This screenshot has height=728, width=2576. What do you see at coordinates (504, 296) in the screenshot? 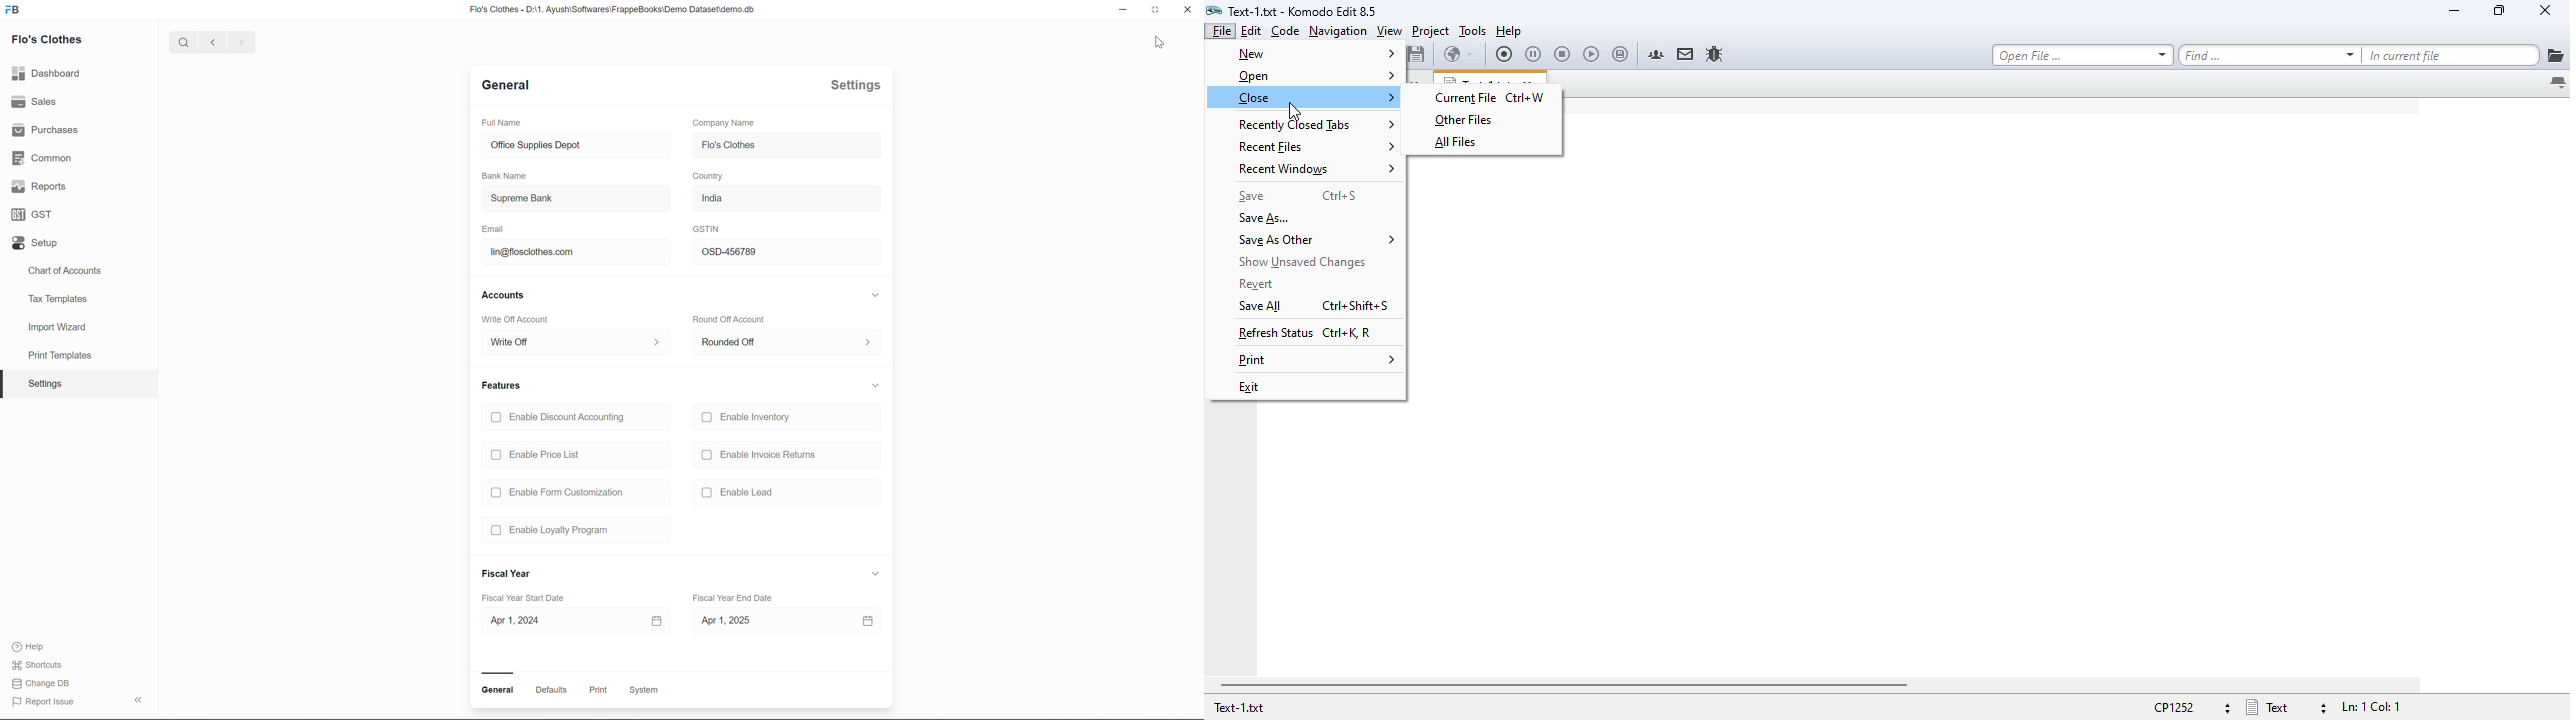
I see `Accounts` at bounding box center [504, 296].